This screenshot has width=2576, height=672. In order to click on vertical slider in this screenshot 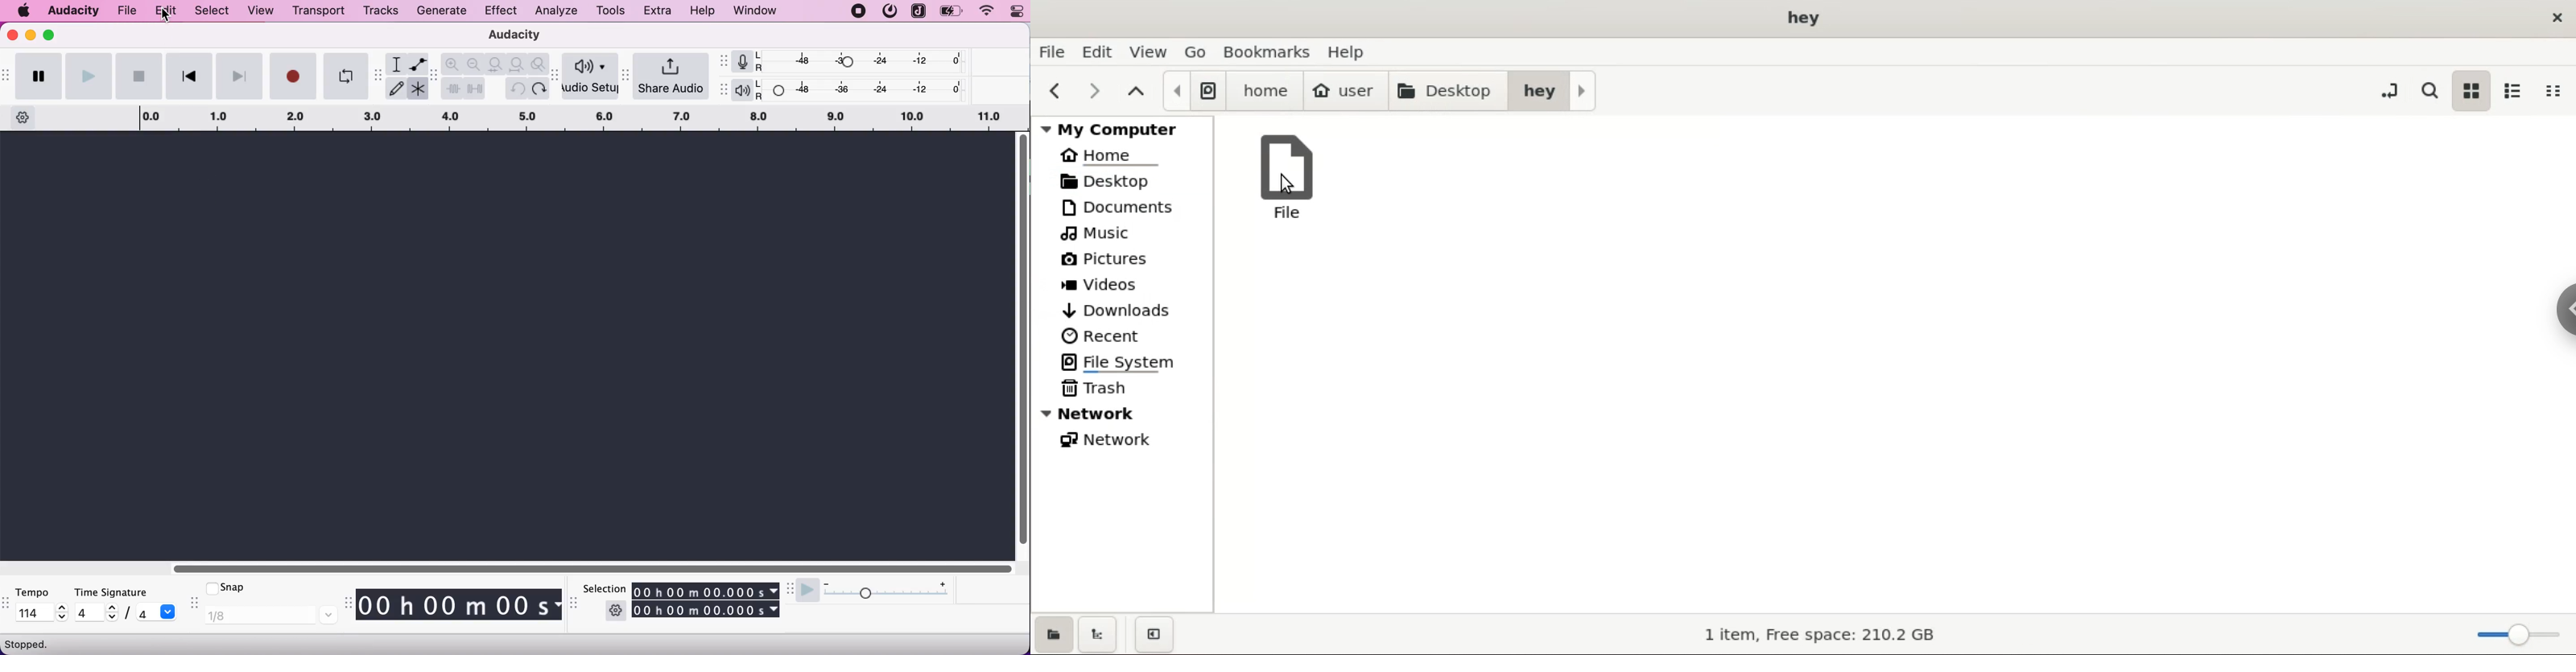, I will do `click(1024, 343)`.